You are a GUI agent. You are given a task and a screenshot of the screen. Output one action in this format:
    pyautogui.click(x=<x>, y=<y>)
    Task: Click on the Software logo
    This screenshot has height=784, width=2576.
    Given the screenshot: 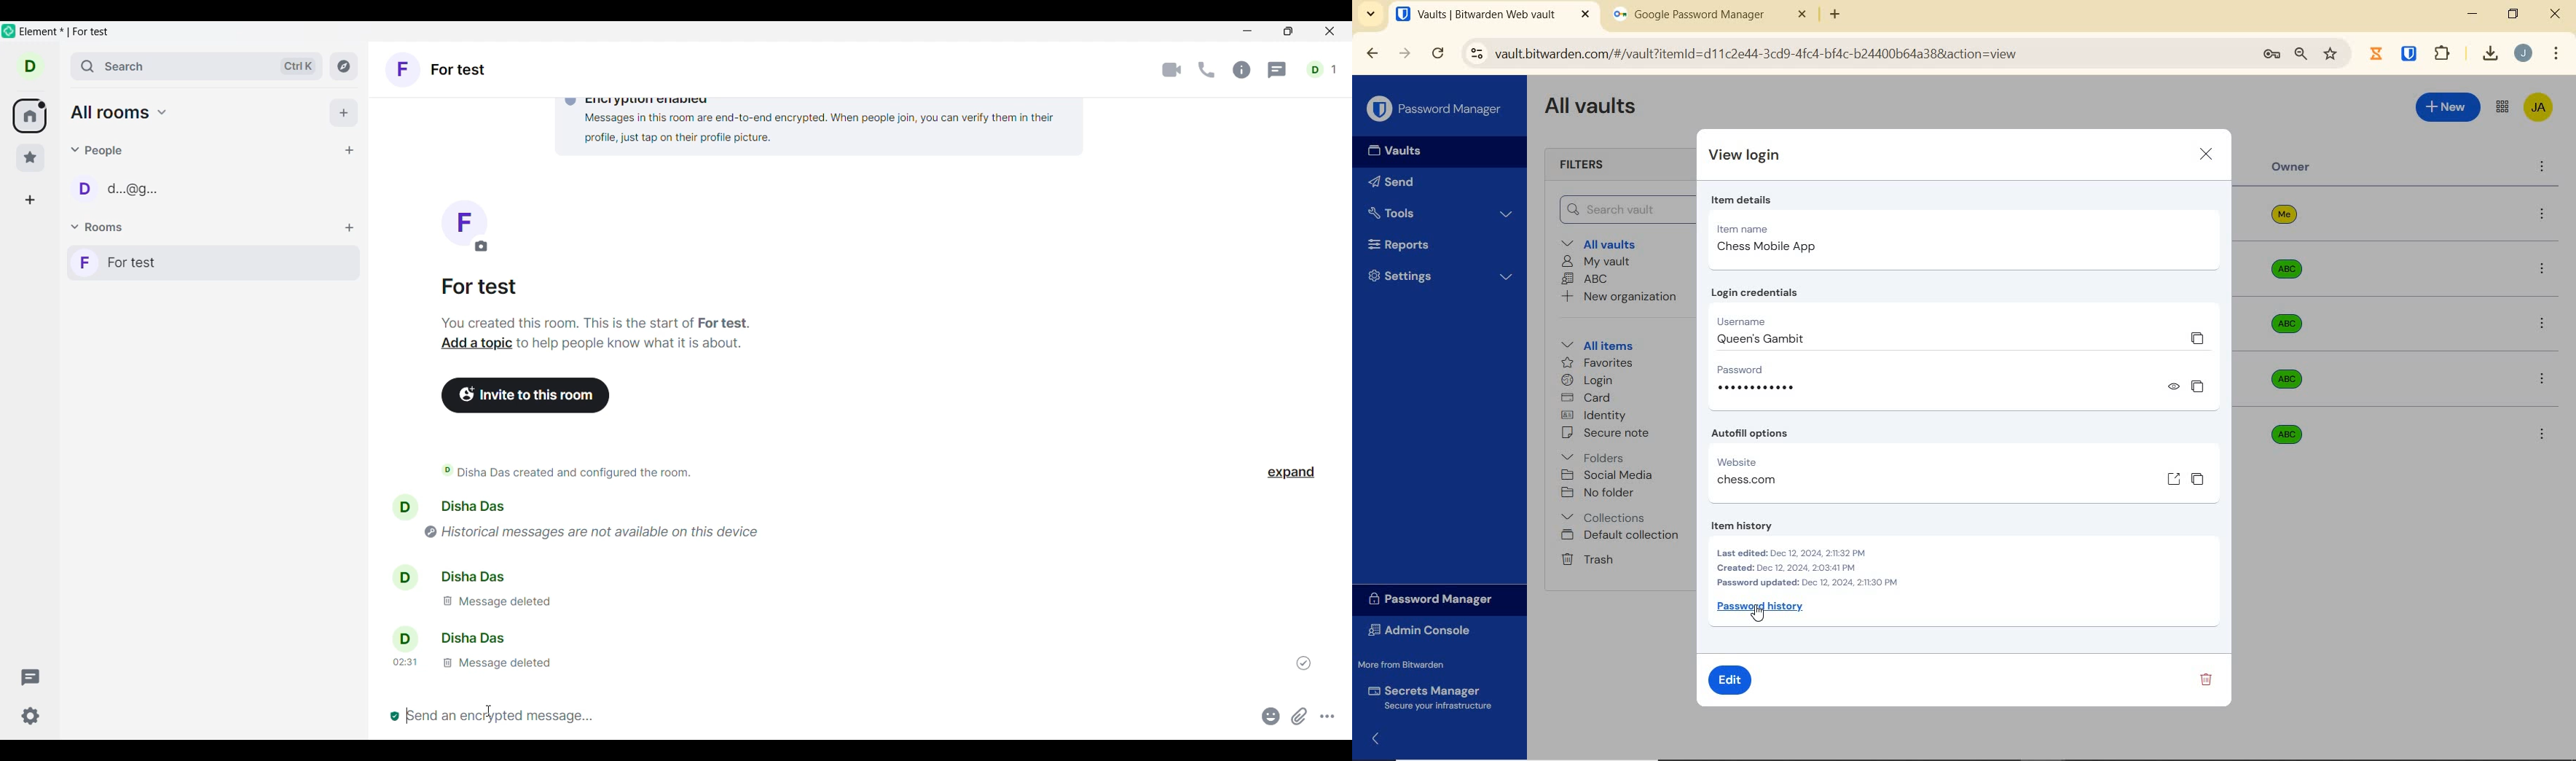 What is the action you would take?
    pyautogui.click(x=9, y=30)
    